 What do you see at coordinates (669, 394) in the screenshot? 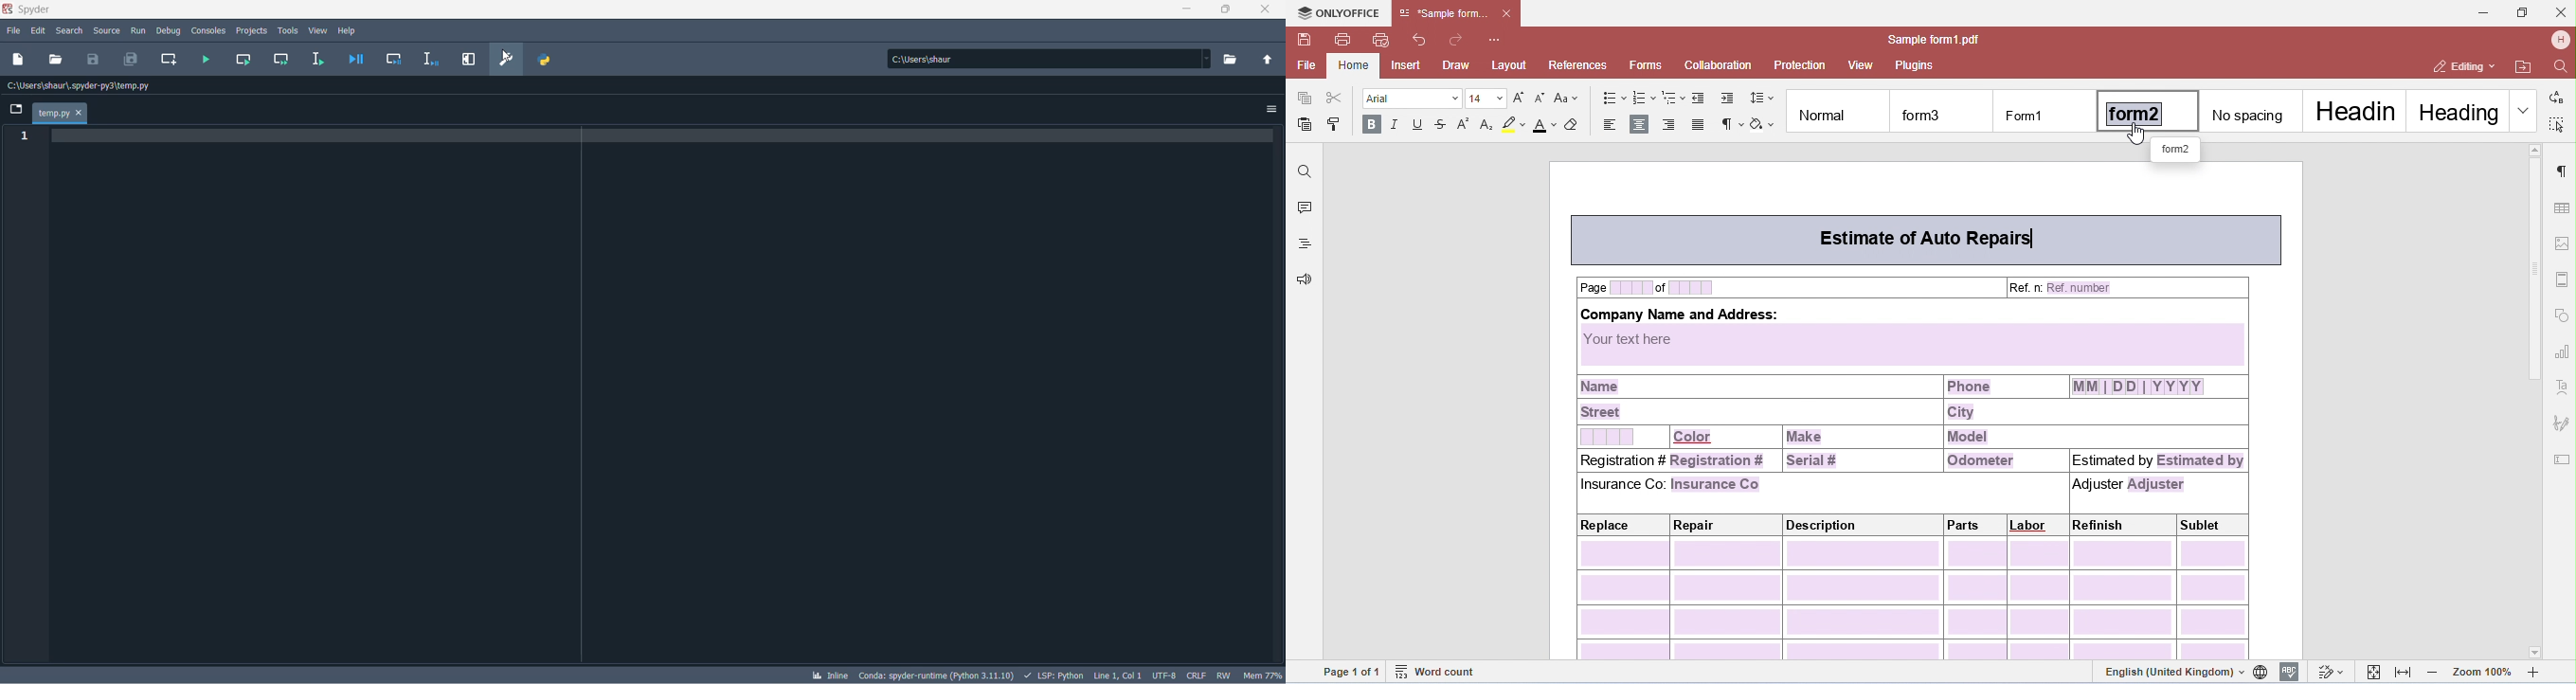
I see `code pad` at bounding box center [669, 394].